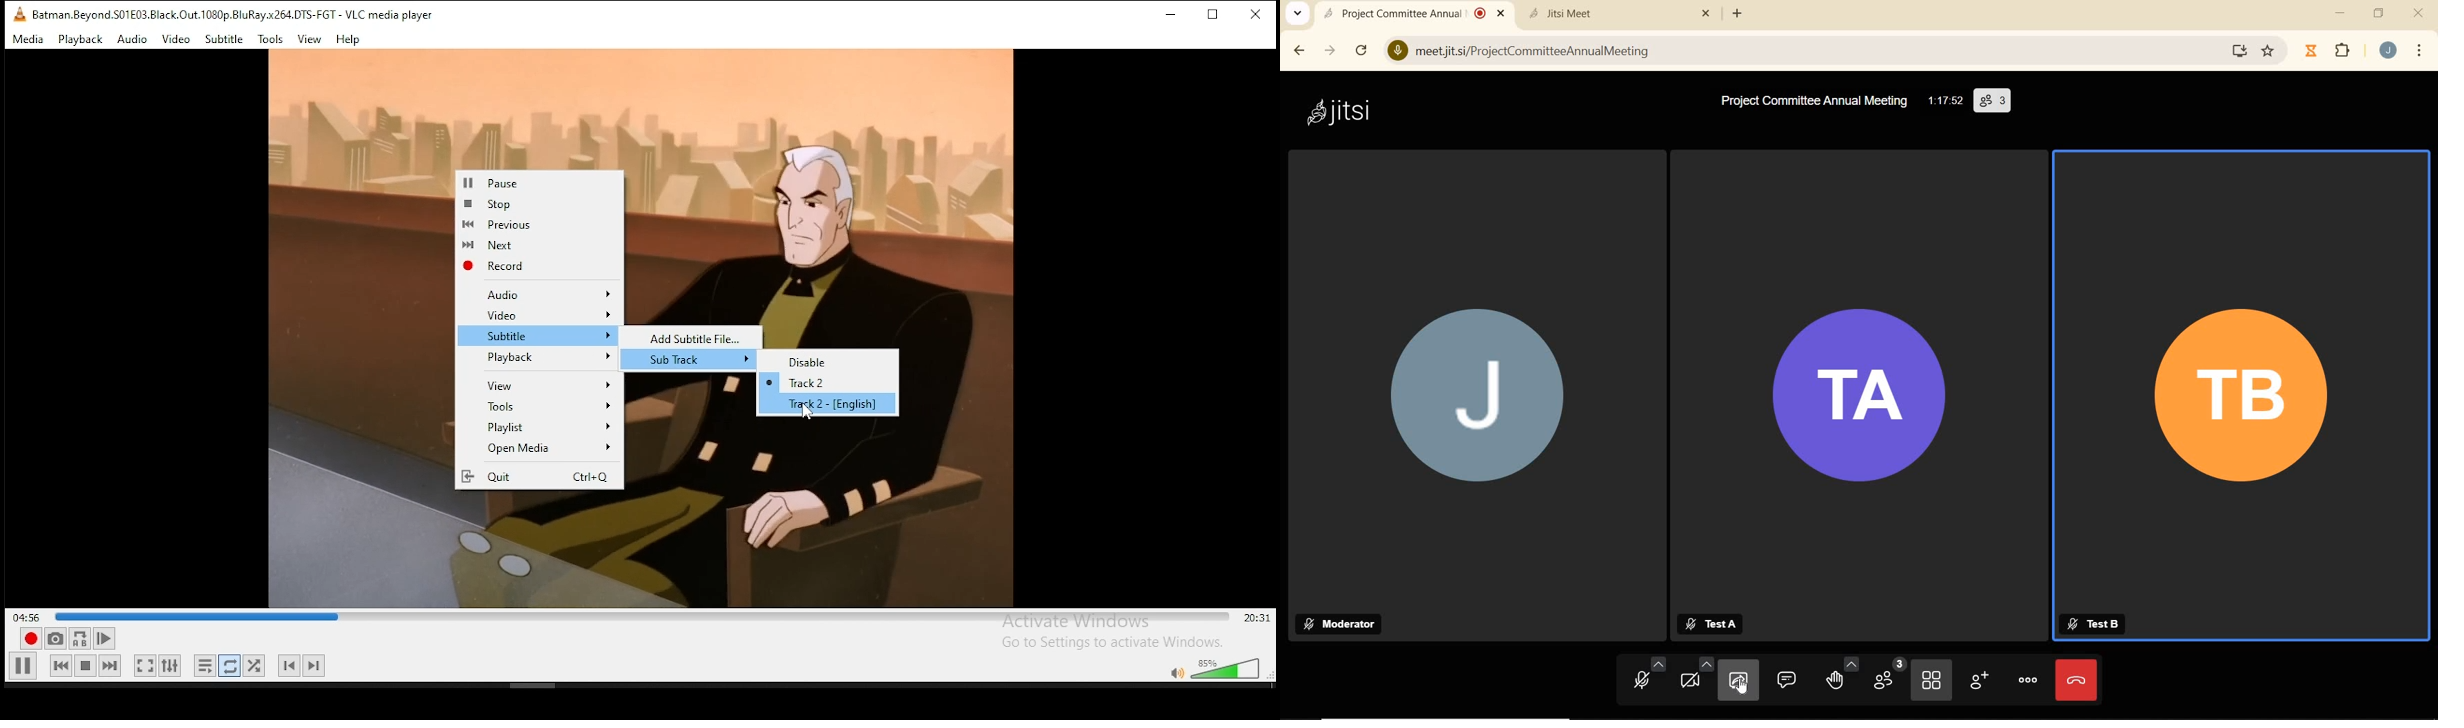  What do you see at coordinates (1717, 624) in the screenshot?
I see `Test A` at bounding box center [1717, 624].